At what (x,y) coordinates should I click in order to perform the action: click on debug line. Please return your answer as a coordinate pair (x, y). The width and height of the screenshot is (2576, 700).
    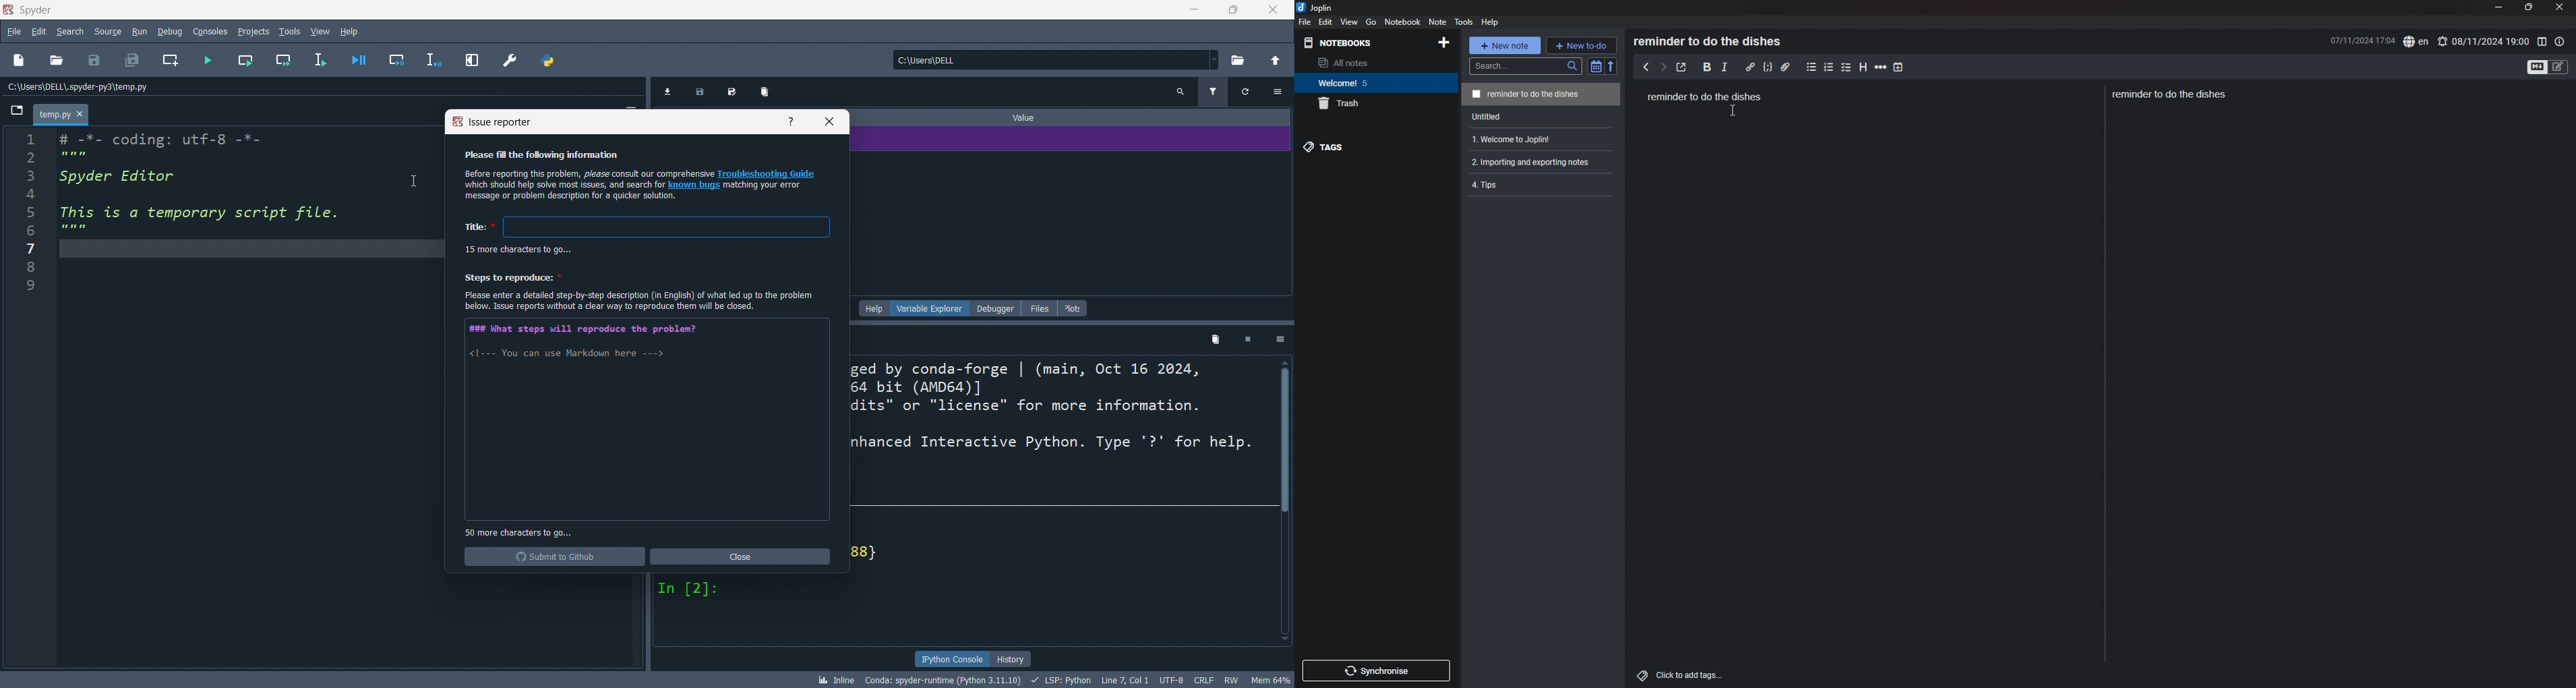
    Looking at the image, I should click on (436, 61).